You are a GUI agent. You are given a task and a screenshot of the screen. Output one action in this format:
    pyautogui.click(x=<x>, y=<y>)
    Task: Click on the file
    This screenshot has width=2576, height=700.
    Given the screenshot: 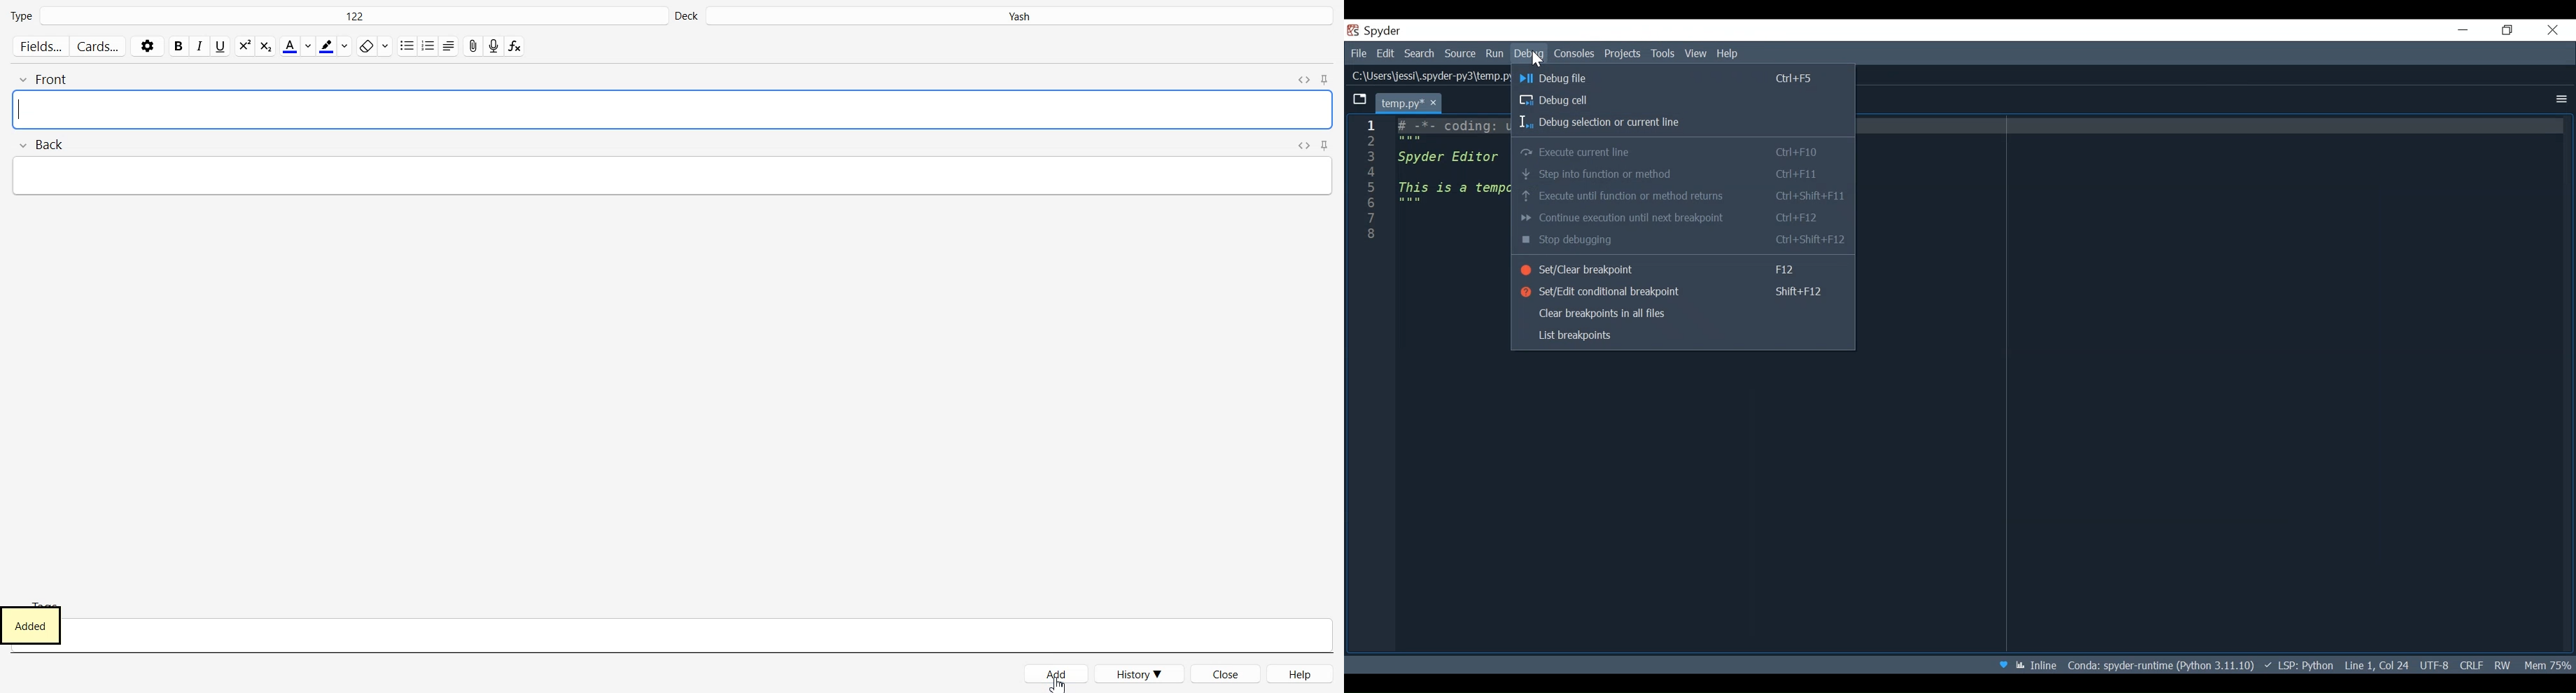 What is the action you would take?
    pyautogui.click(x=1360, y=55)
    